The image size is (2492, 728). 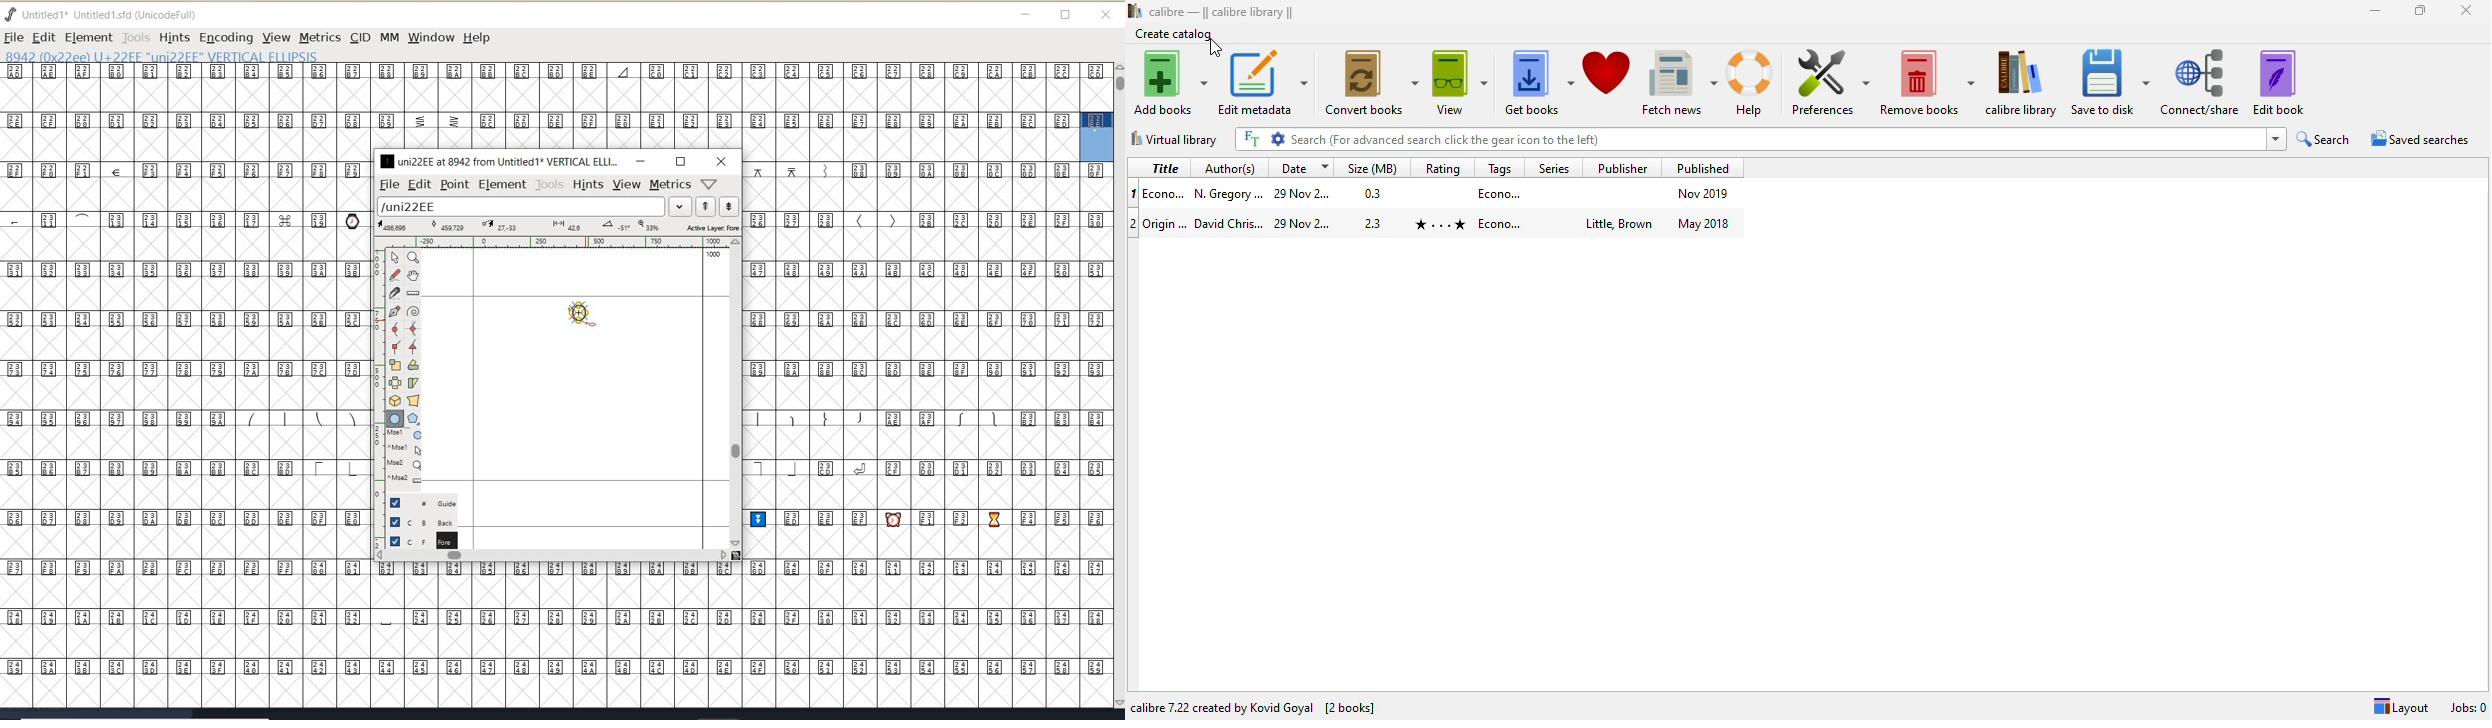 What do you see at coordinates (414, 365) in the screenshot?
I see `rotate the selection` at bounding box center [414, 365].